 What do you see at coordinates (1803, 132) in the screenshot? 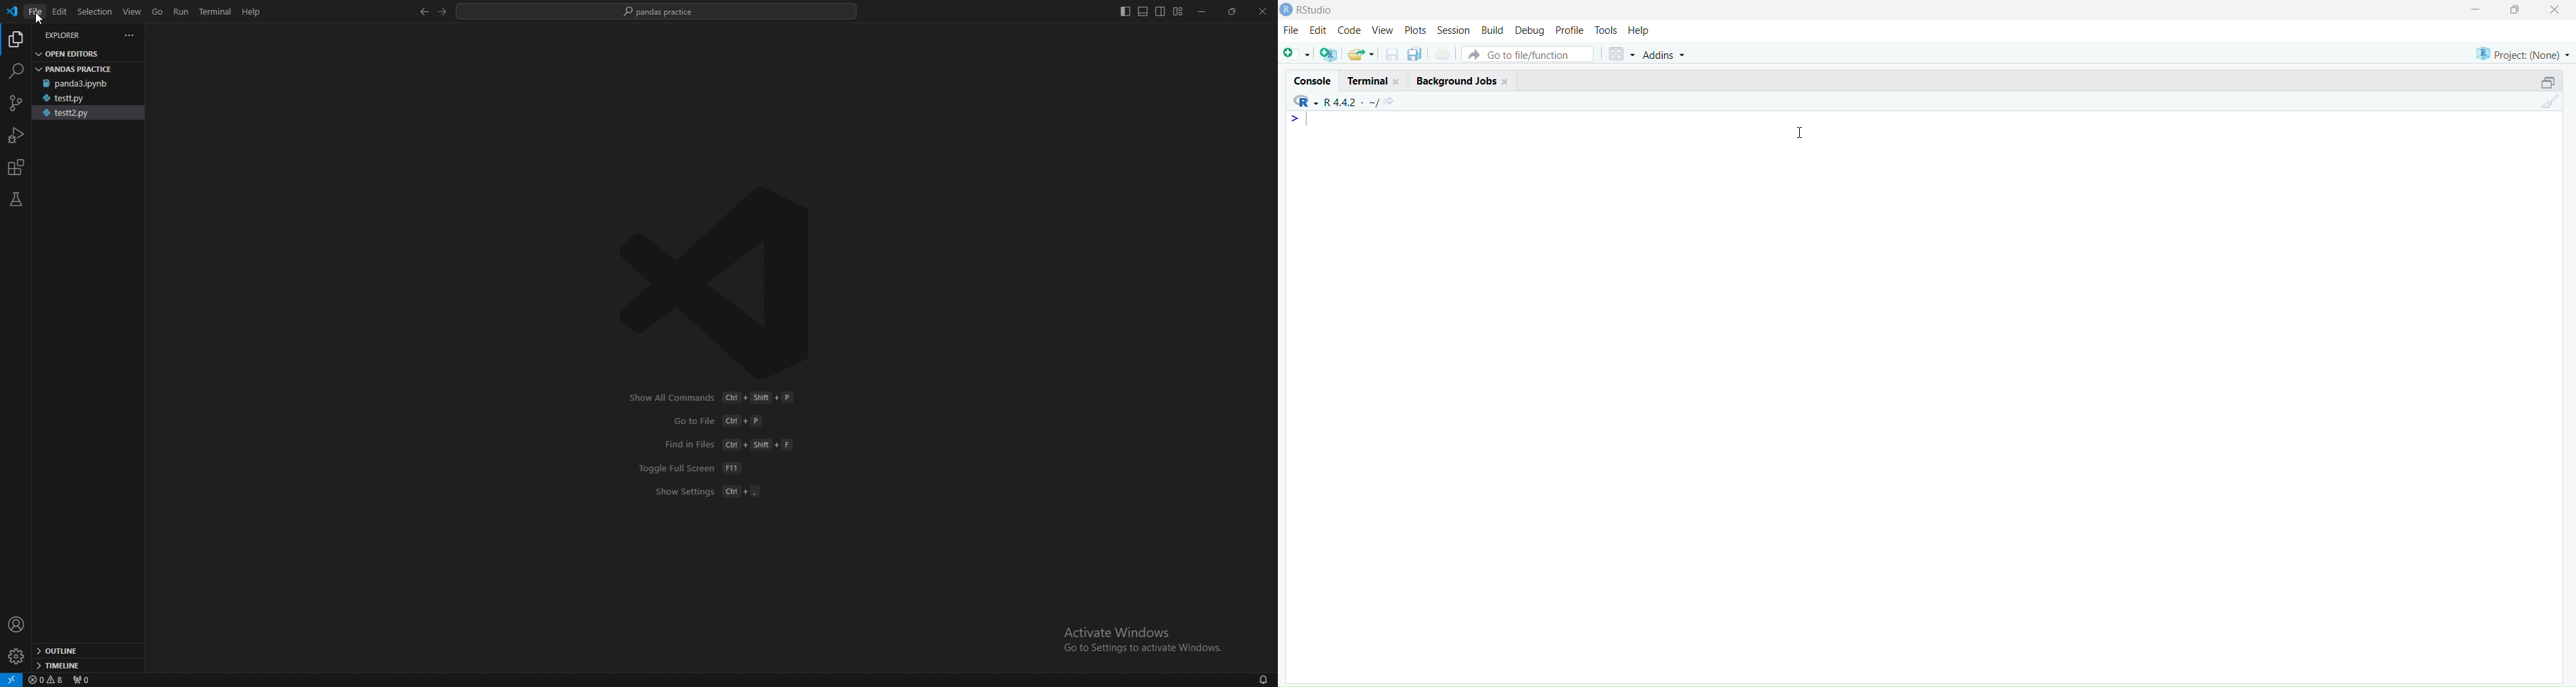
I see `cursor` at bounding box center [1803, 132].